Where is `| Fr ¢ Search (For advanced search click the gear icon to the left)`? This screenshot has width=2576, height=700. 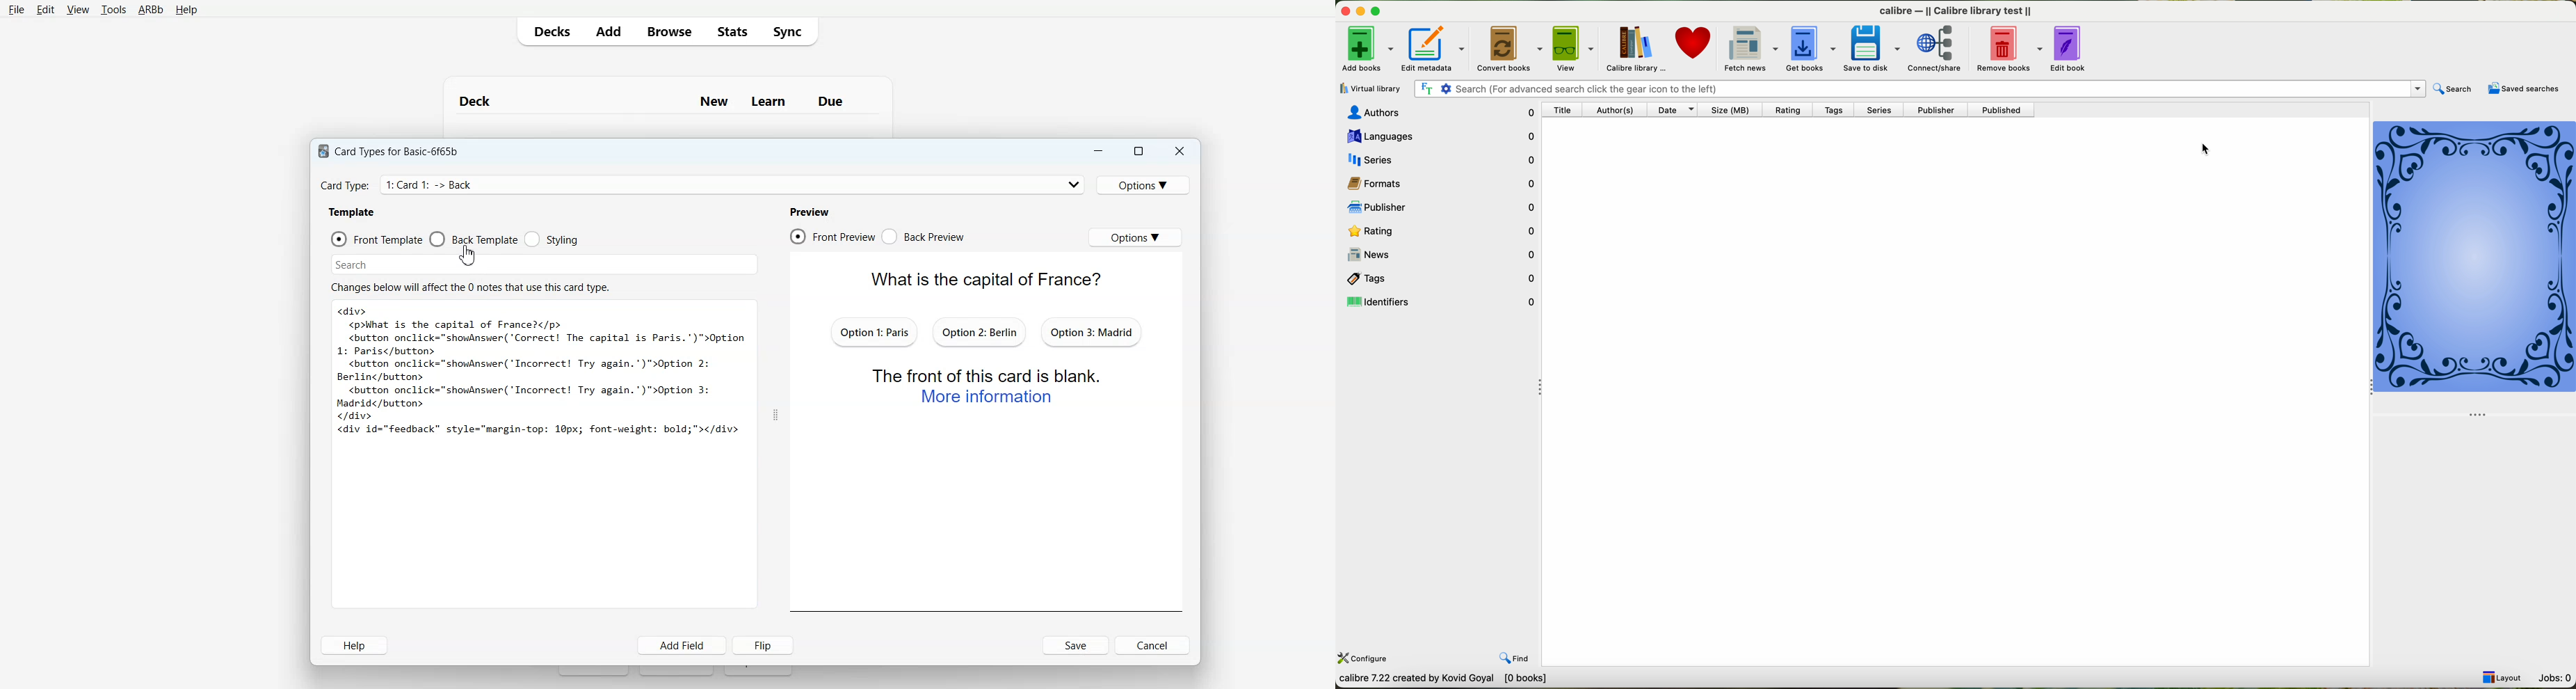
| Fr ¢ Search (For advanced search click the gear icon to the left) is located at coordinates (1916, 88).